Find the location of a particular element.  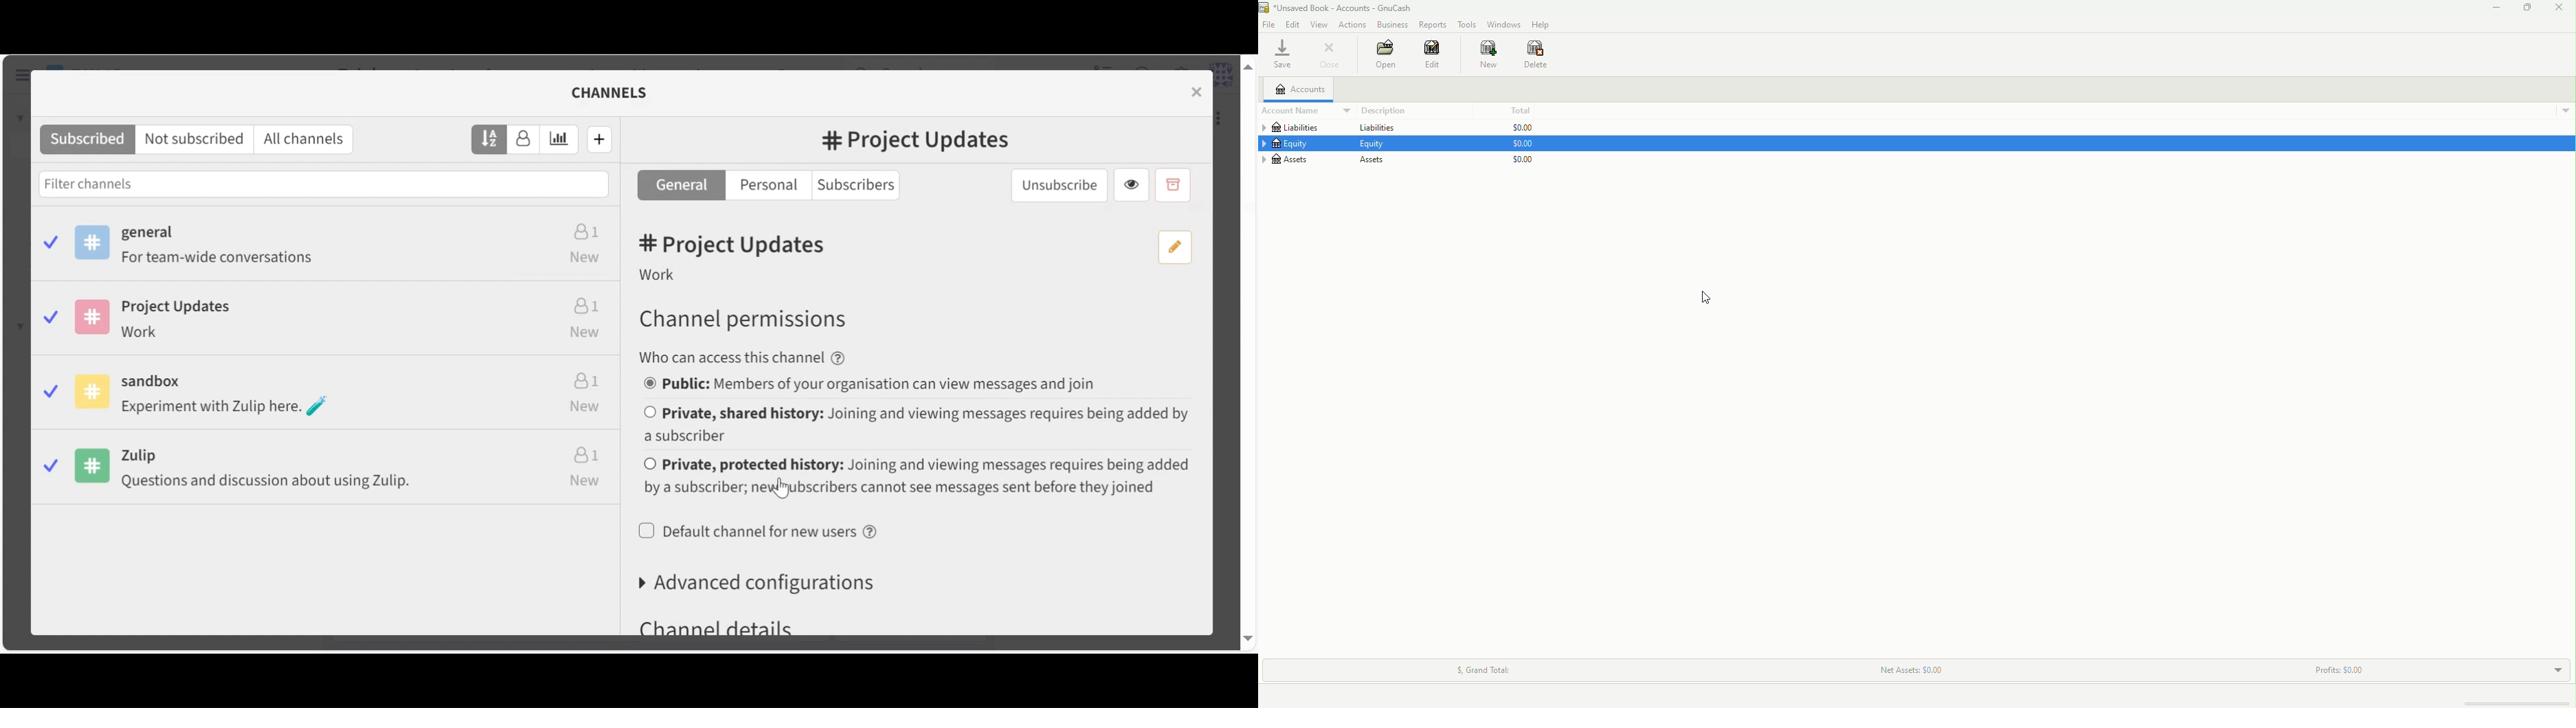

cursor is located at coordinates (779, 486).